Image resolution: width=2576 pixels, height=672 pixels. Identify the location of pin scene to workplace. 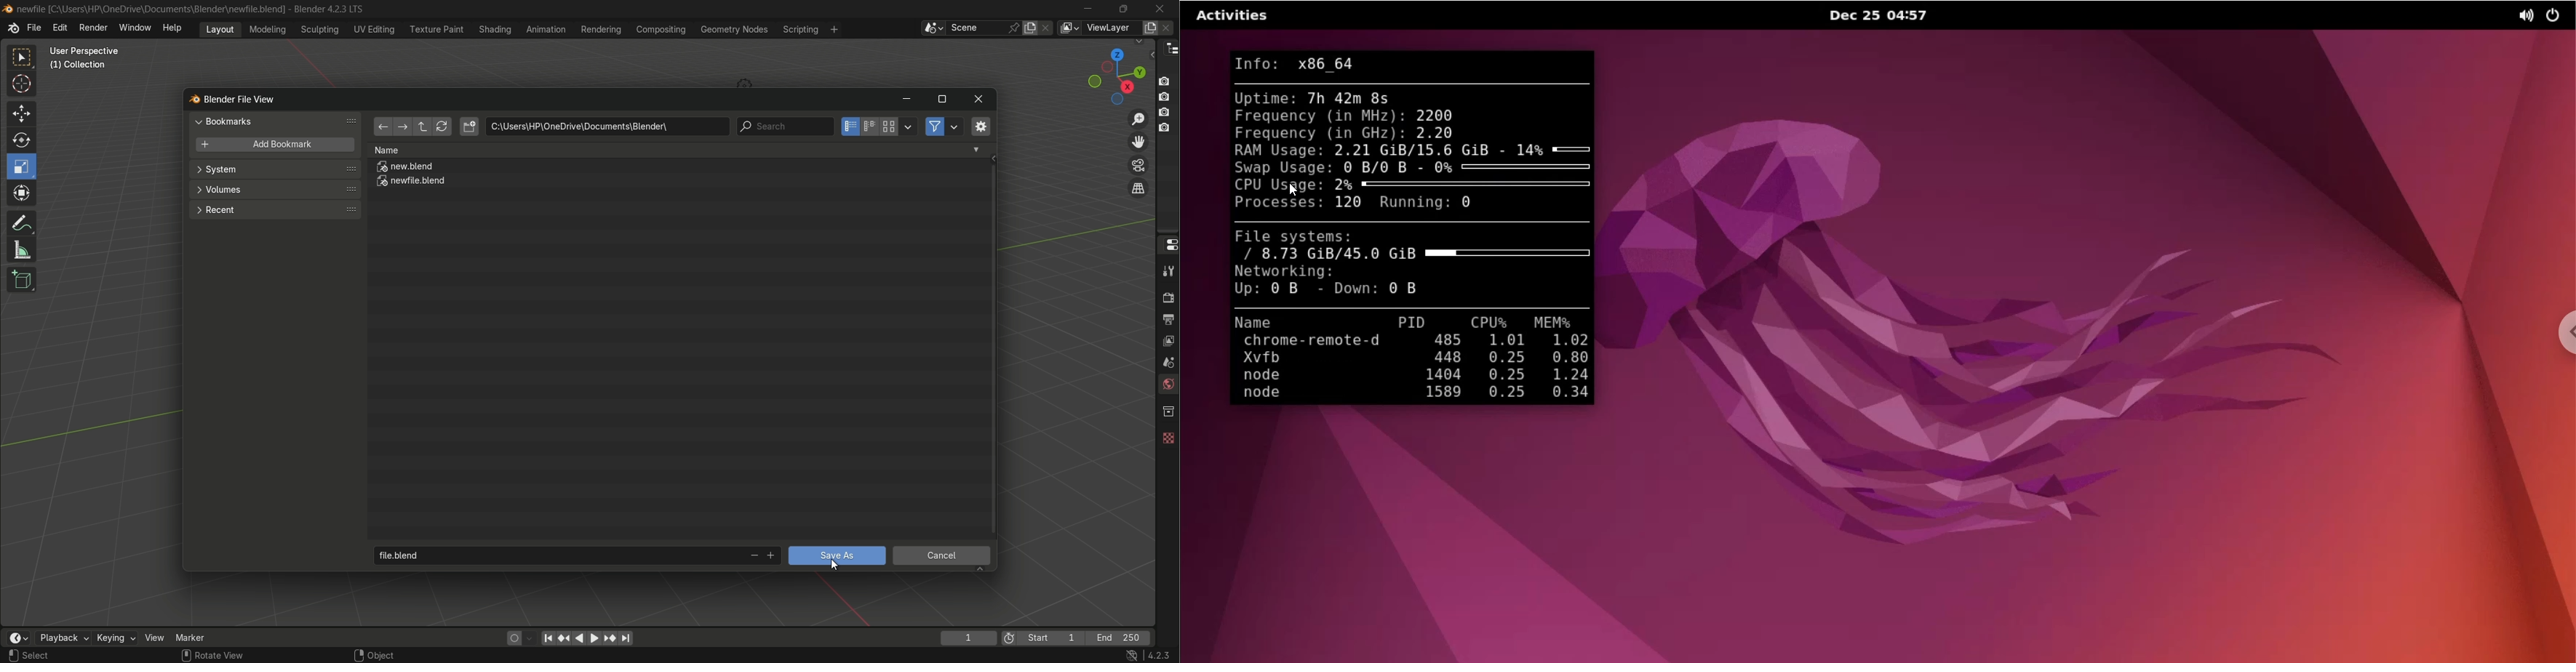
(1015, 28).